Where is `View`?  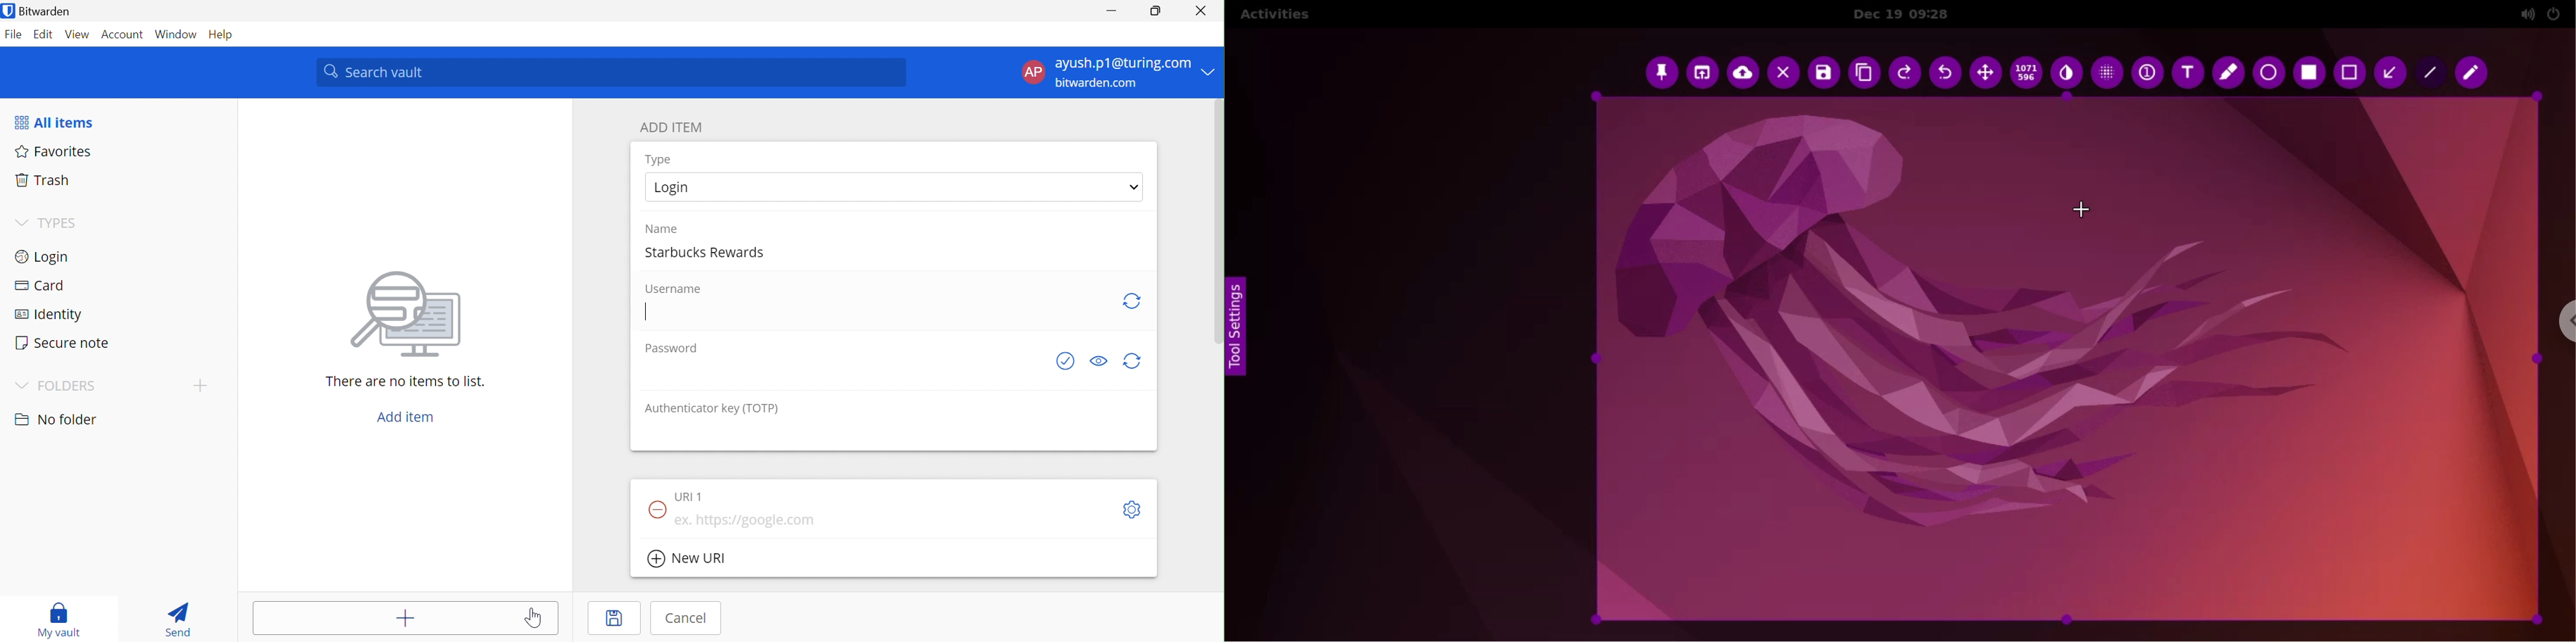
View is located at coordinates (77, 36).